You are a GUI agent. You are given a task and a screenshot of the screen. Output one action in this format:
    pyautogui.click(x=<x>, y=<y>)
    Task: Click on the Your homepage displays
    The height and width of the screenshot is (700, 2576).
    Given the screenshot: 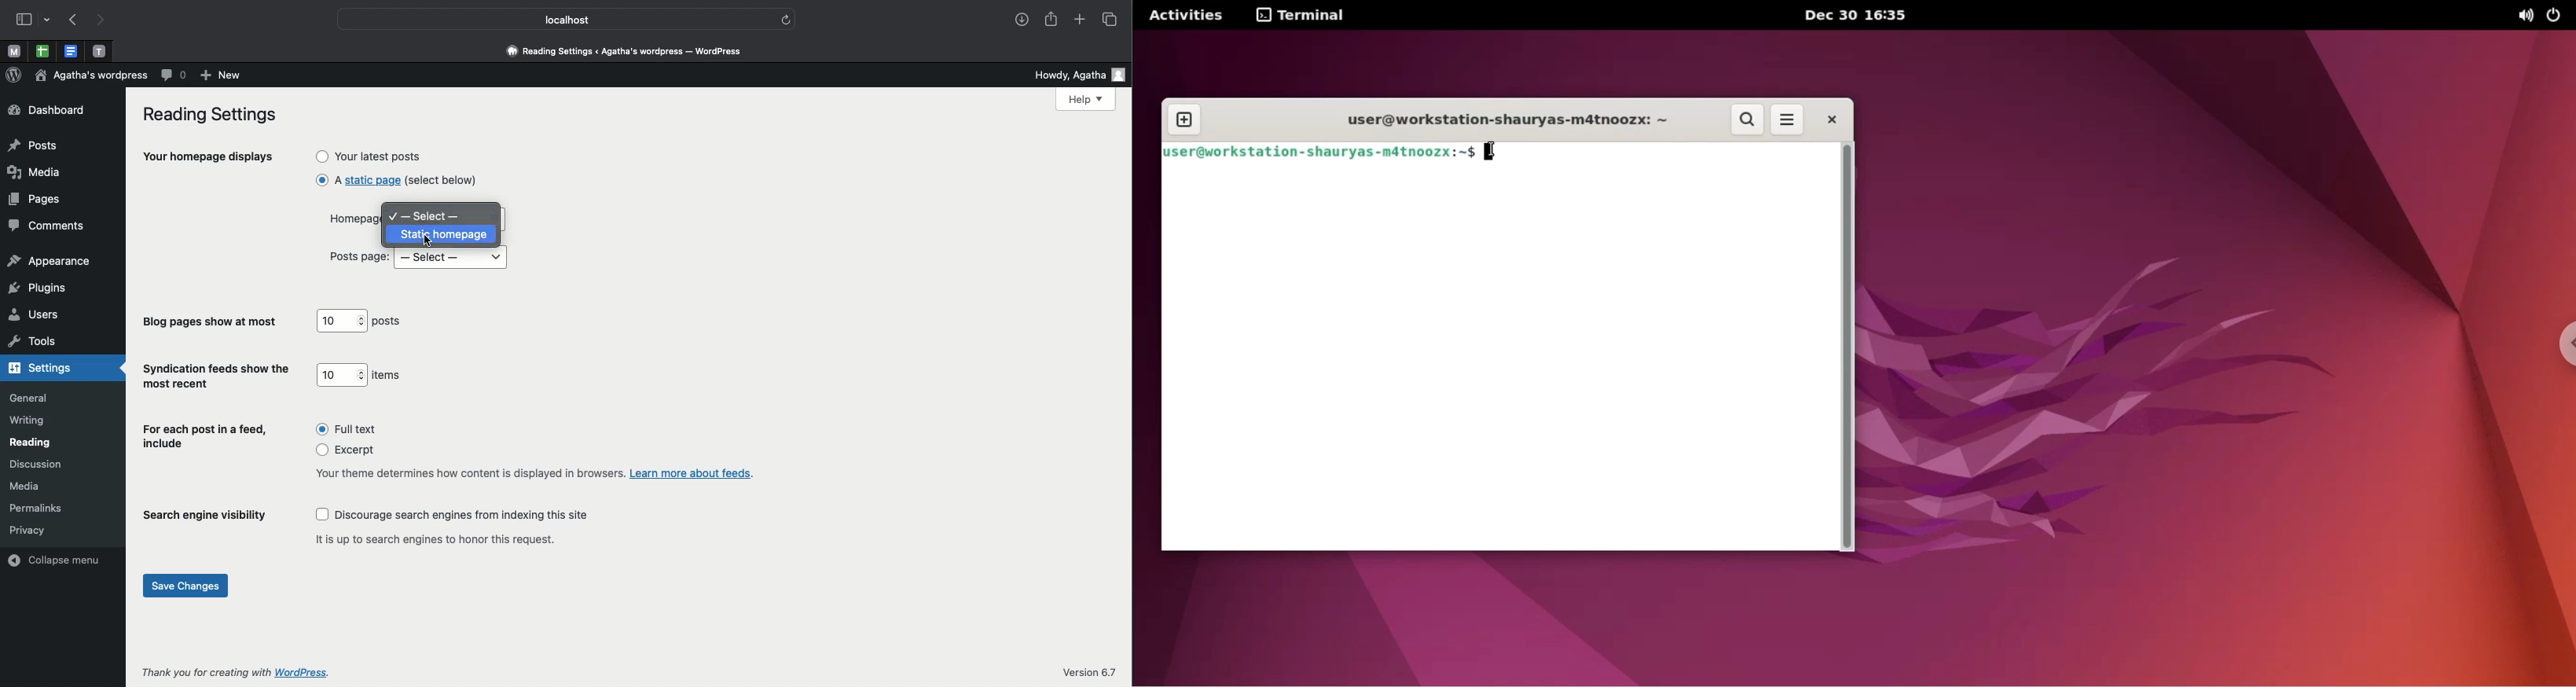 What is the action you would take?
    pyautogui.click(x=209, y=159)
    